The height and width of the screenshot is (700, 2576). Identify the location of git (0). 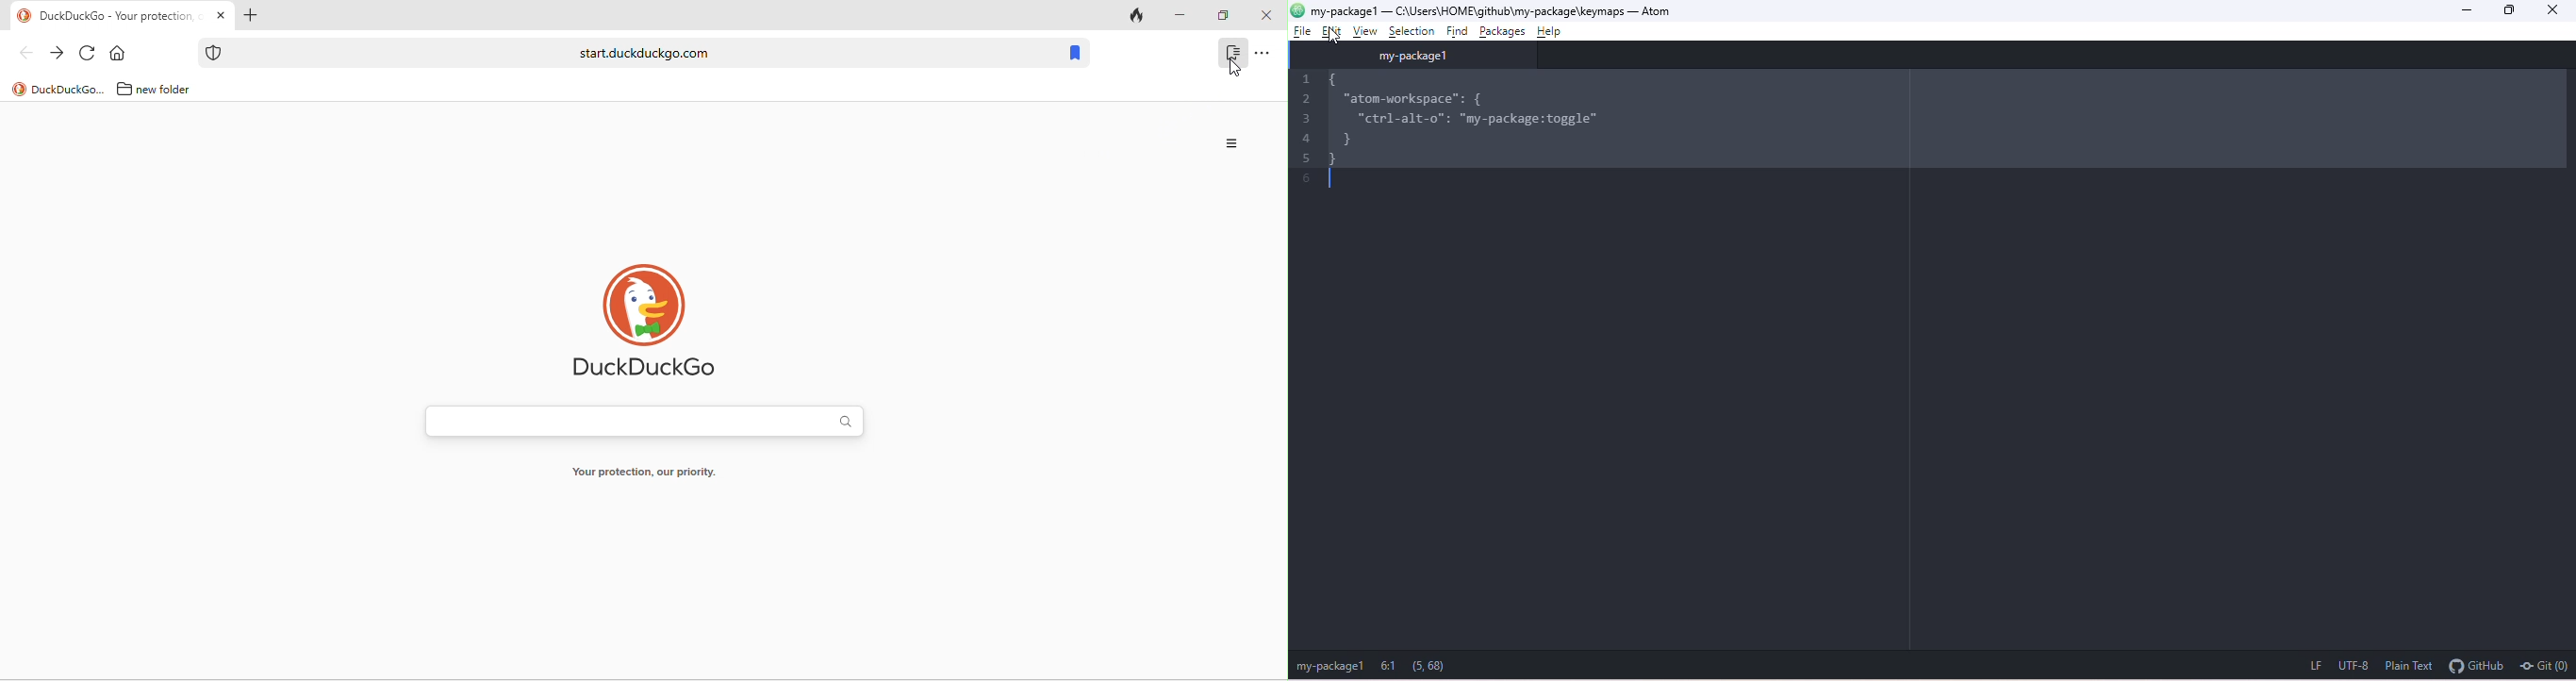
(2546, 668).